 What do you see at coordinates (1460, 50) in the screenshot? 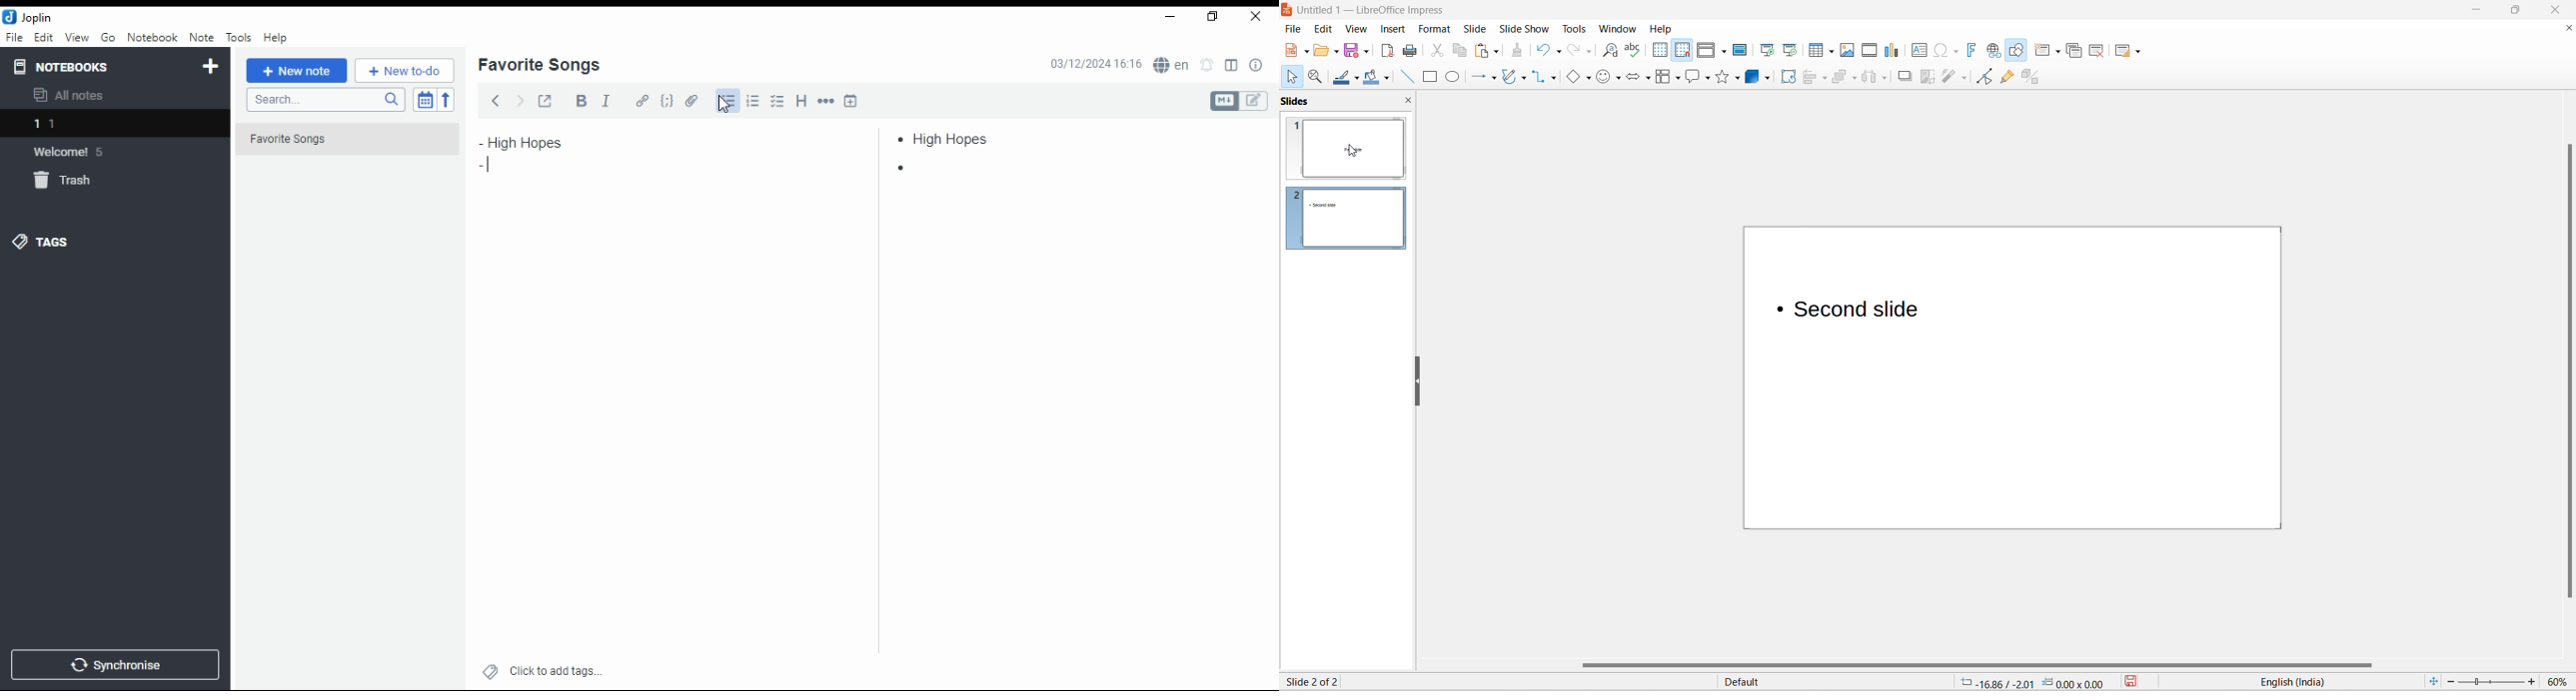
I see `copy` at bounding box center [1460, 50].